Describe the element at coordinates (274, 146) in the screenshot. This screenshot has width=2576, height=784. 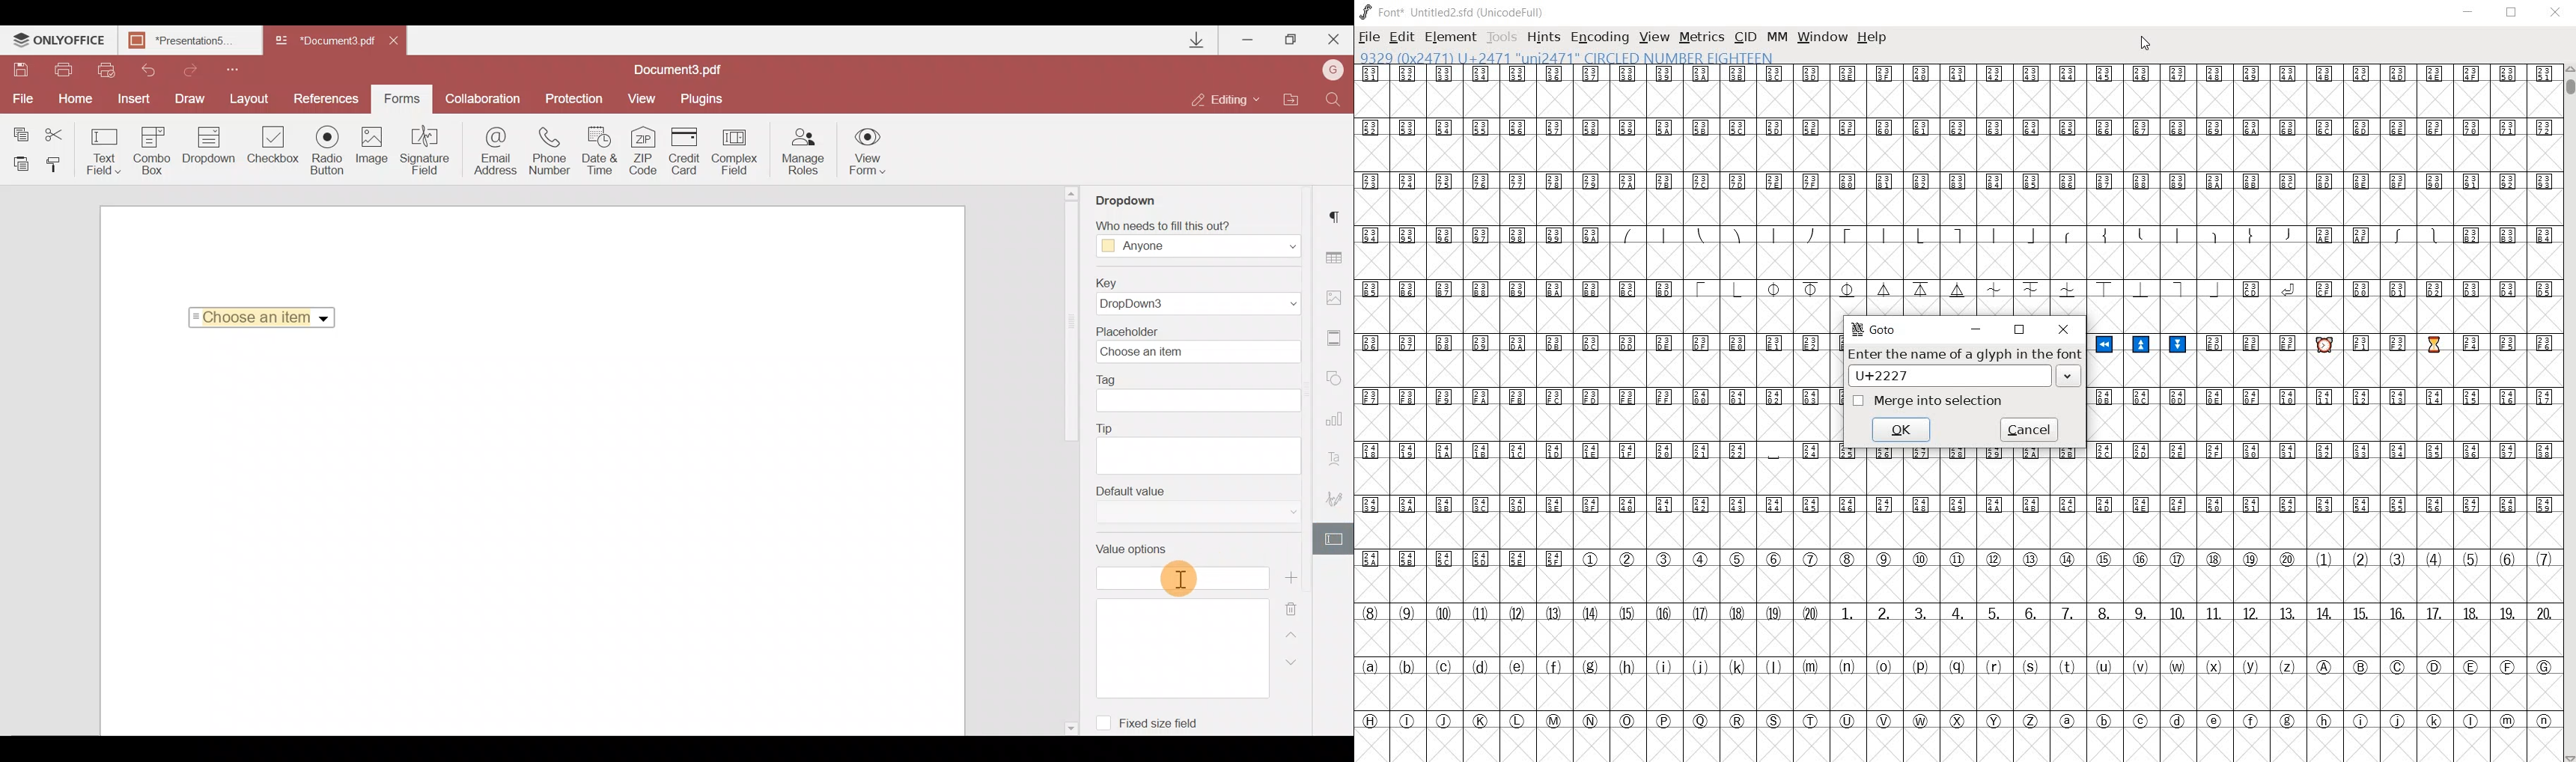
I see `Checkbox` at that location.